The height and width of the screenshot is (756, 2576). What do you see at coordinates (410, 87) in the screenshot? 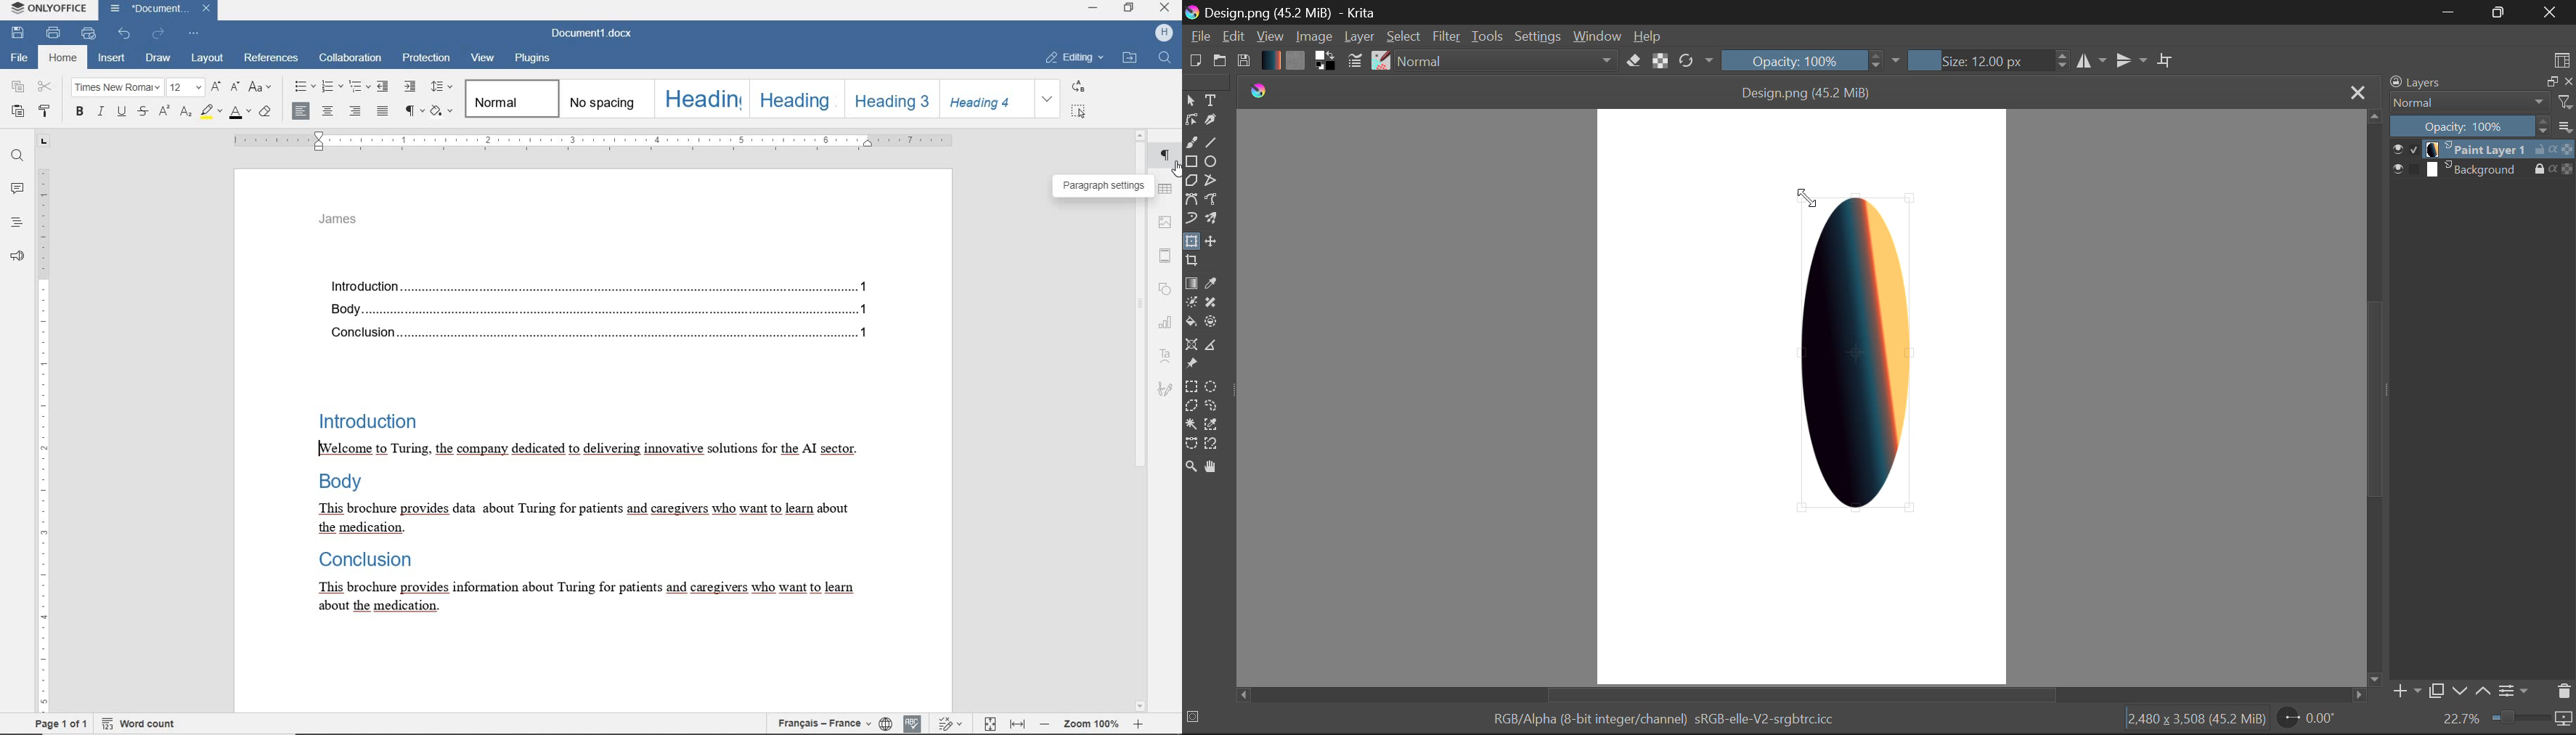
I see `increase indent` at bounding box center [410, 87].